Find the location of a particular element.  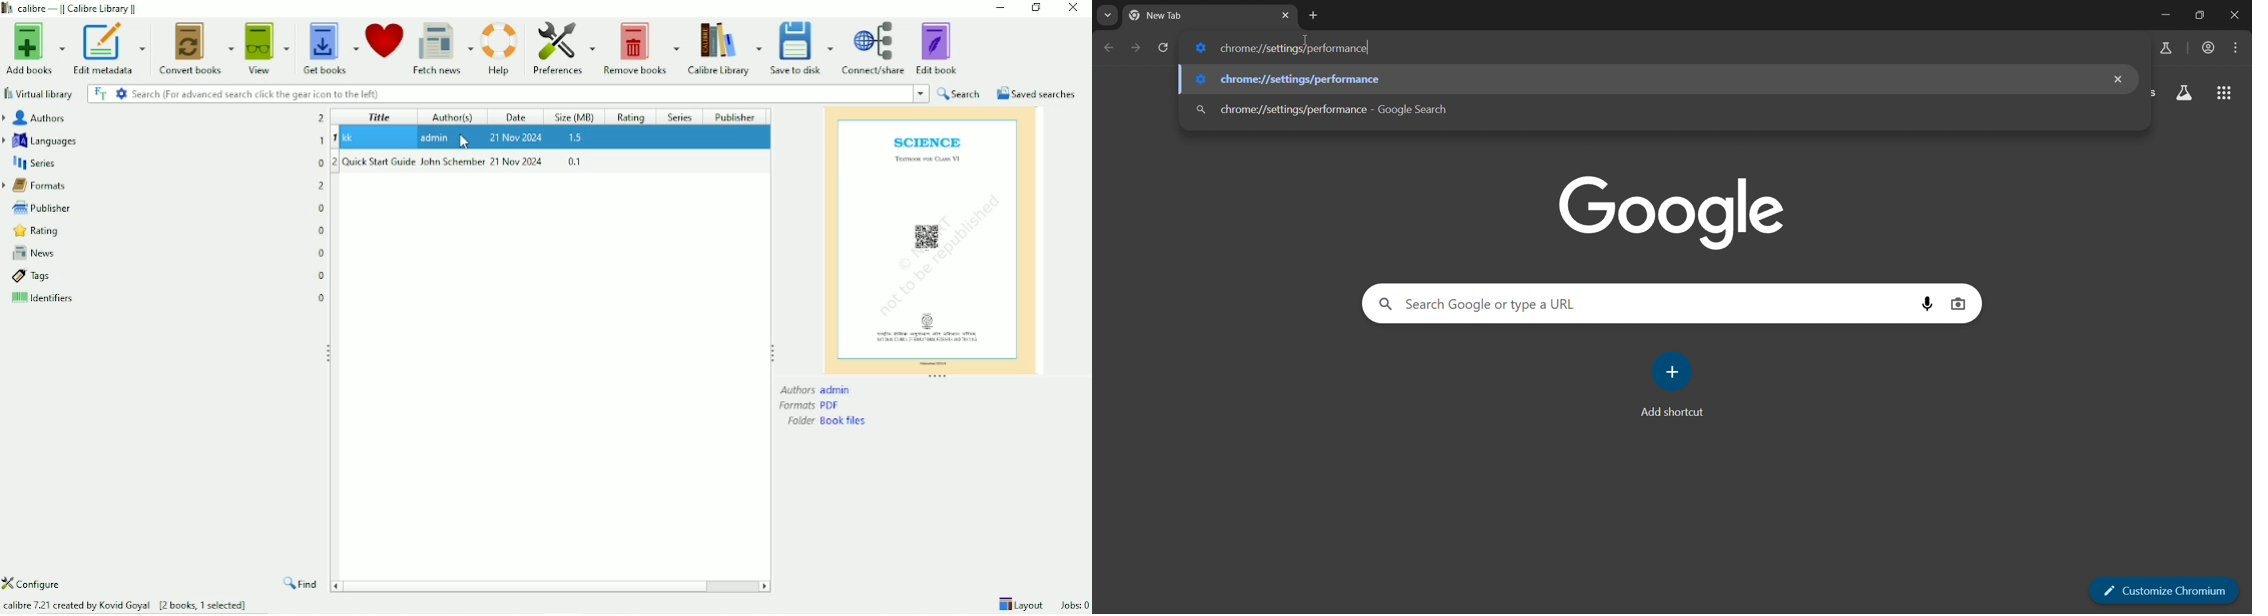

Layout is located at coordinates (1020, 604).